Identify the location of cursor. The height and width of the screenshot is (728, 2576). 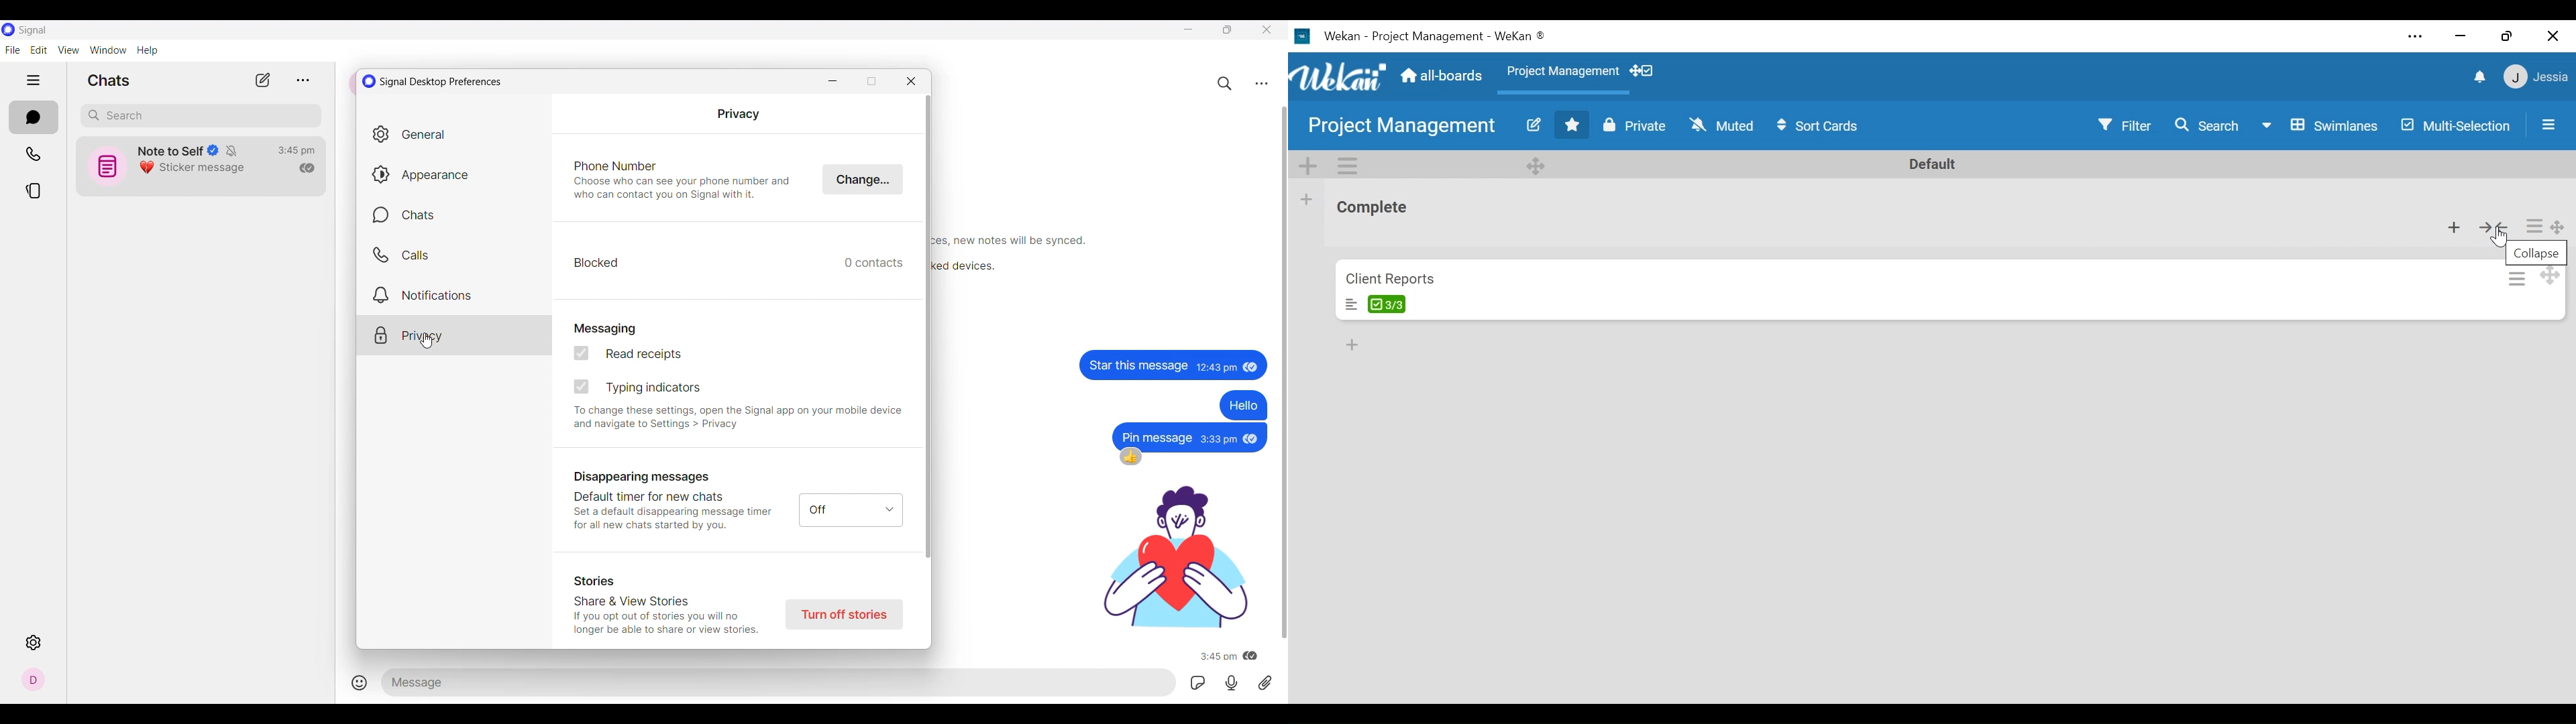
(429, 344).